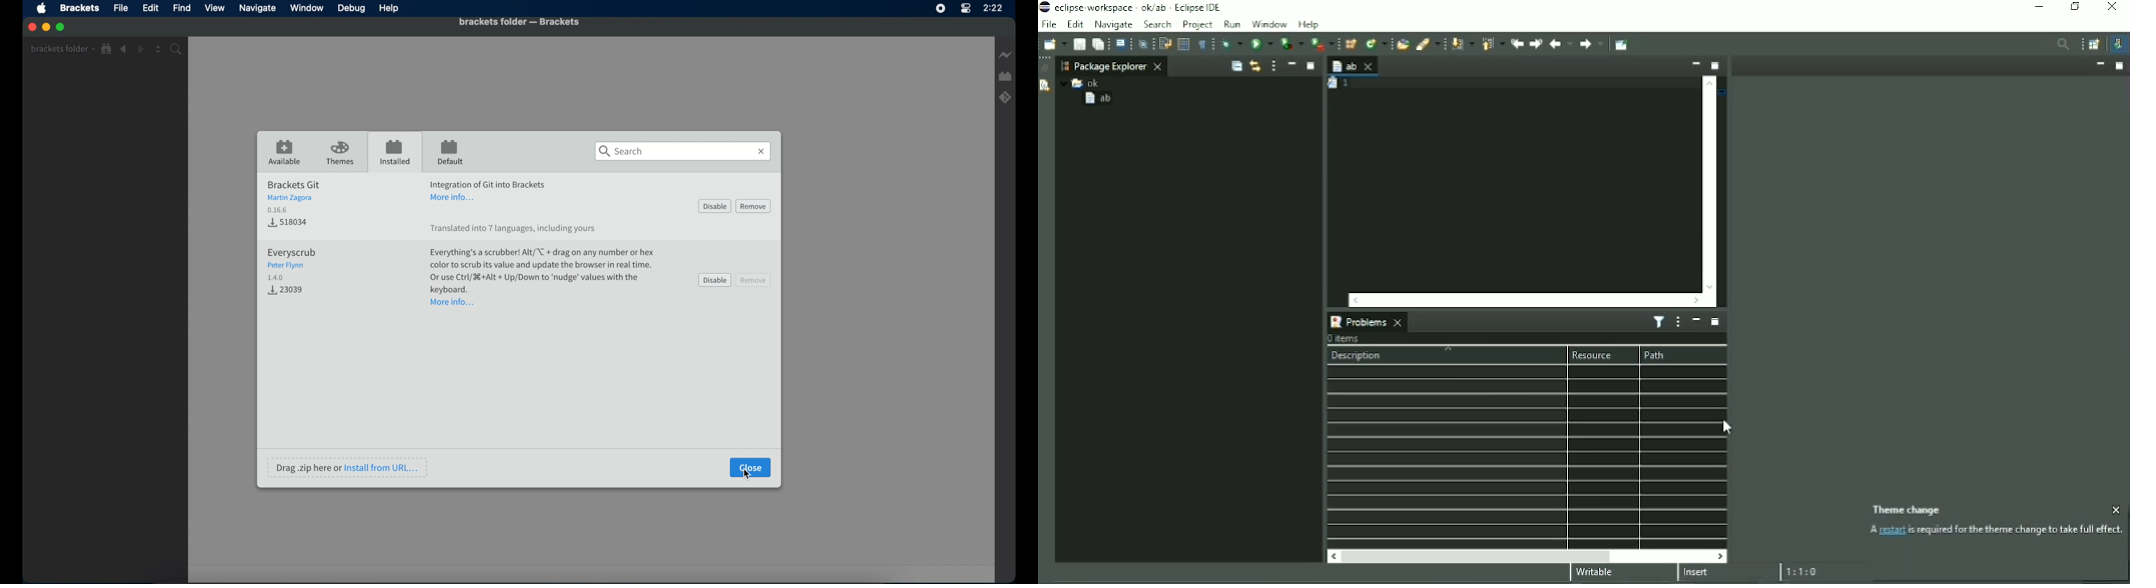 The height and width of the screenshot is (588, 2156). Describe the element at coordinates (141, 49) in the screenshot. I see `forward` at that location.